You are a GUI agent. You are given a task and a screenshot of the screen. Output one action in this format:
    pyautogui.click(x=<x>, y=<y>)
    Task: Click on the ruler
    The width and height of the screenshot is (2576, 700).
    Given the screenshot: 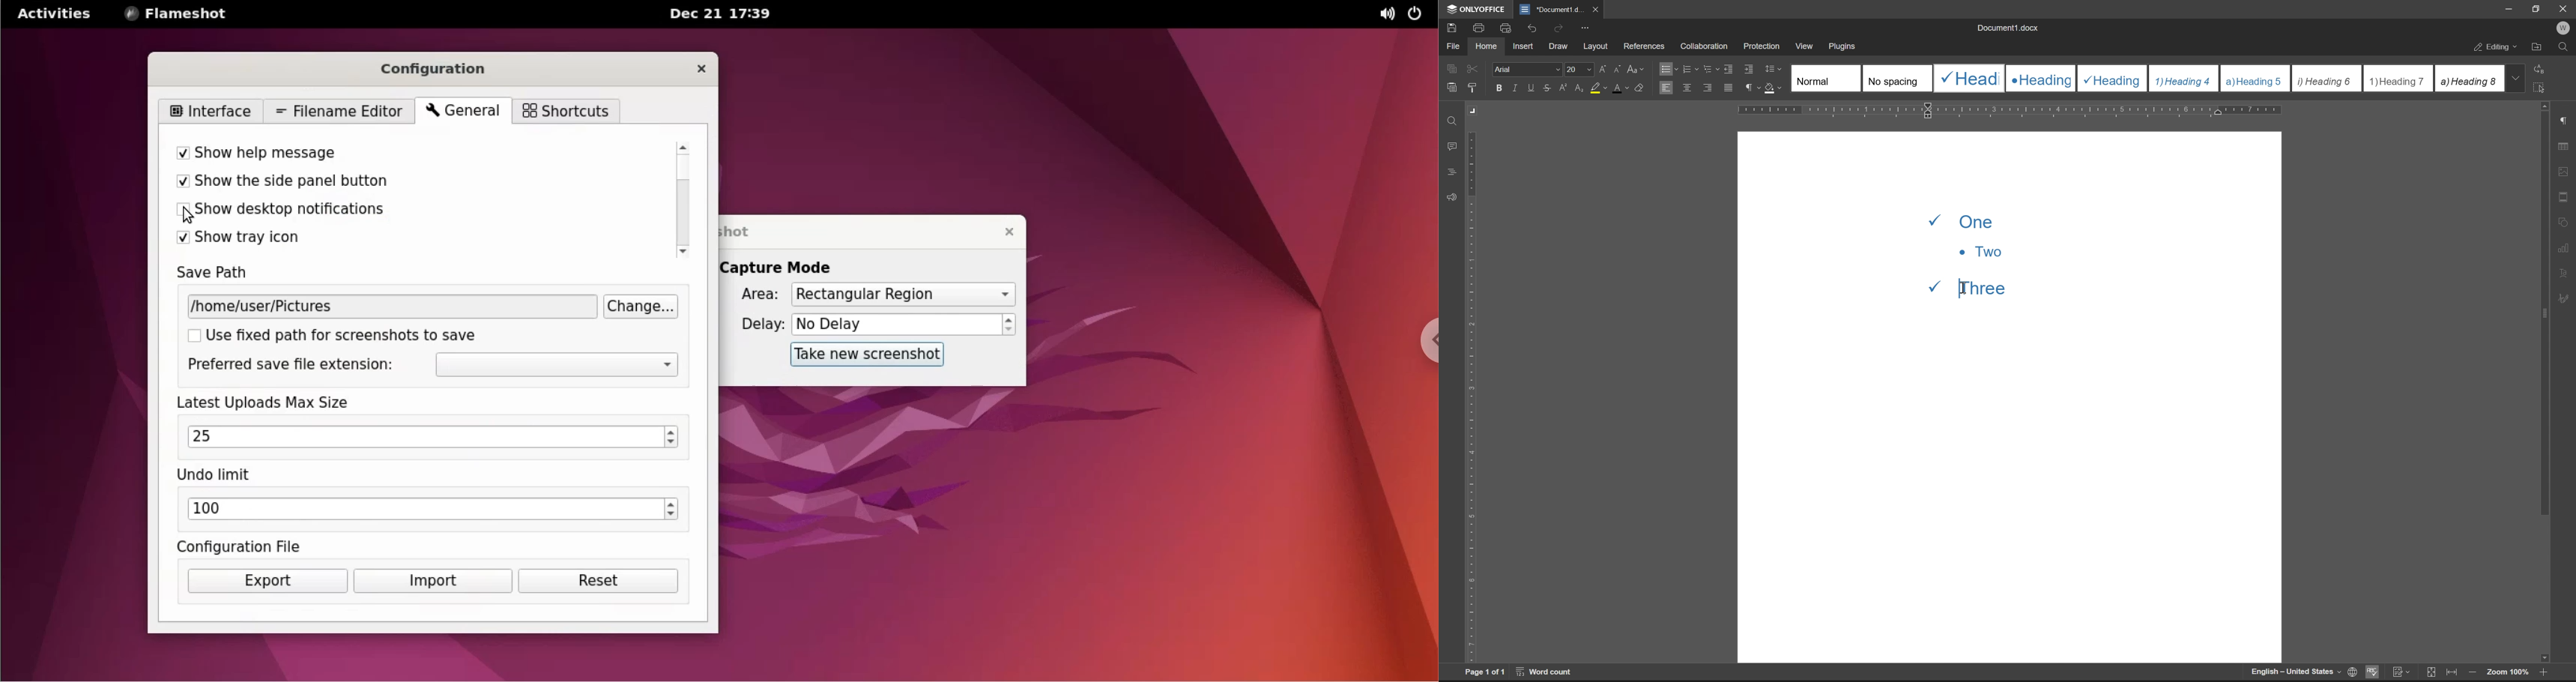 What is the action you would take?
    pyautogui.click(x=2011, y=111)
    